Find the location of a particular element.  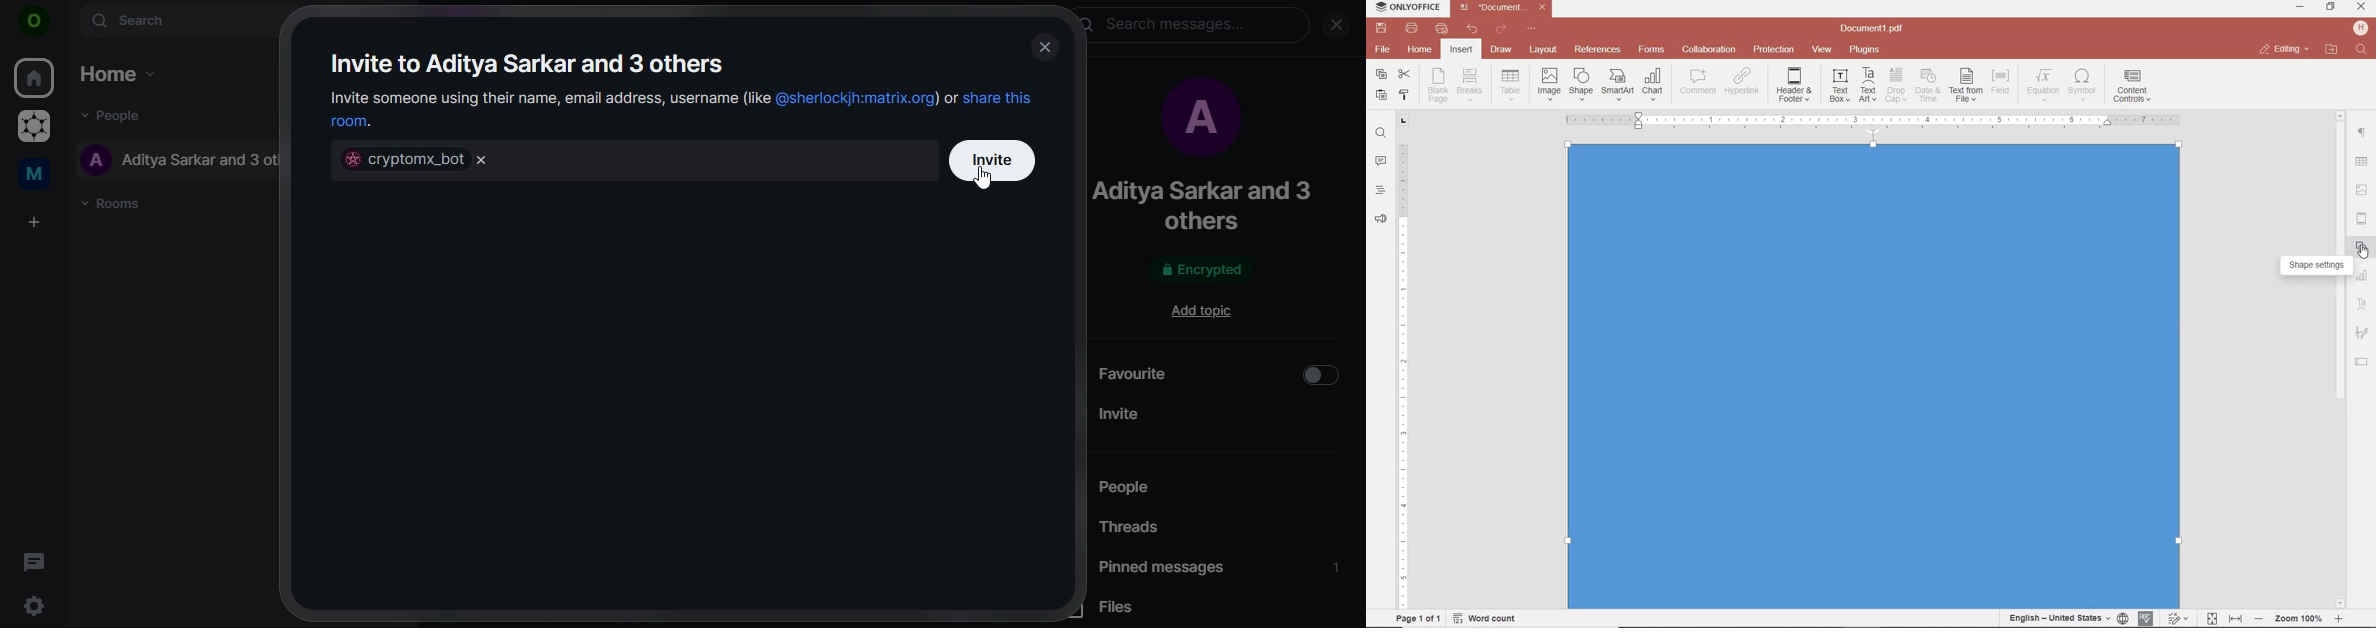

cursor is located at coordinates (983, 180).